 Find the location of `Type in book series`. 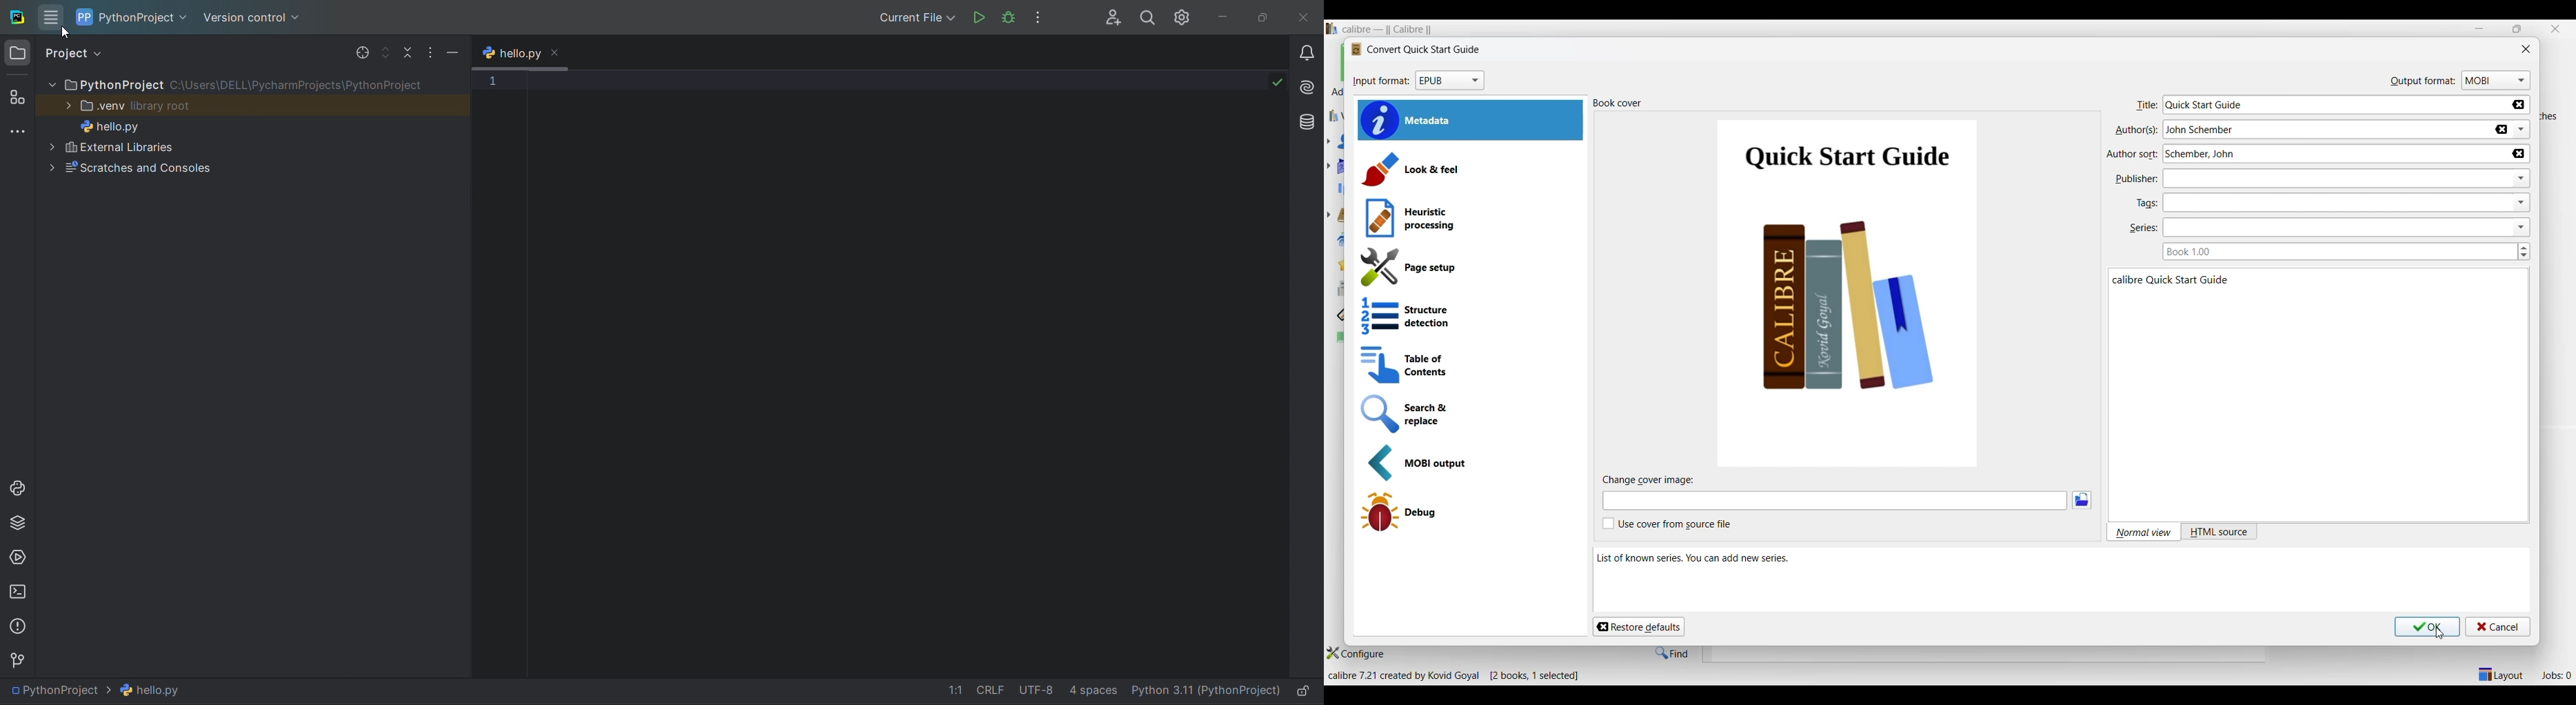

Type in book series is located at coordinates (2335, 251).